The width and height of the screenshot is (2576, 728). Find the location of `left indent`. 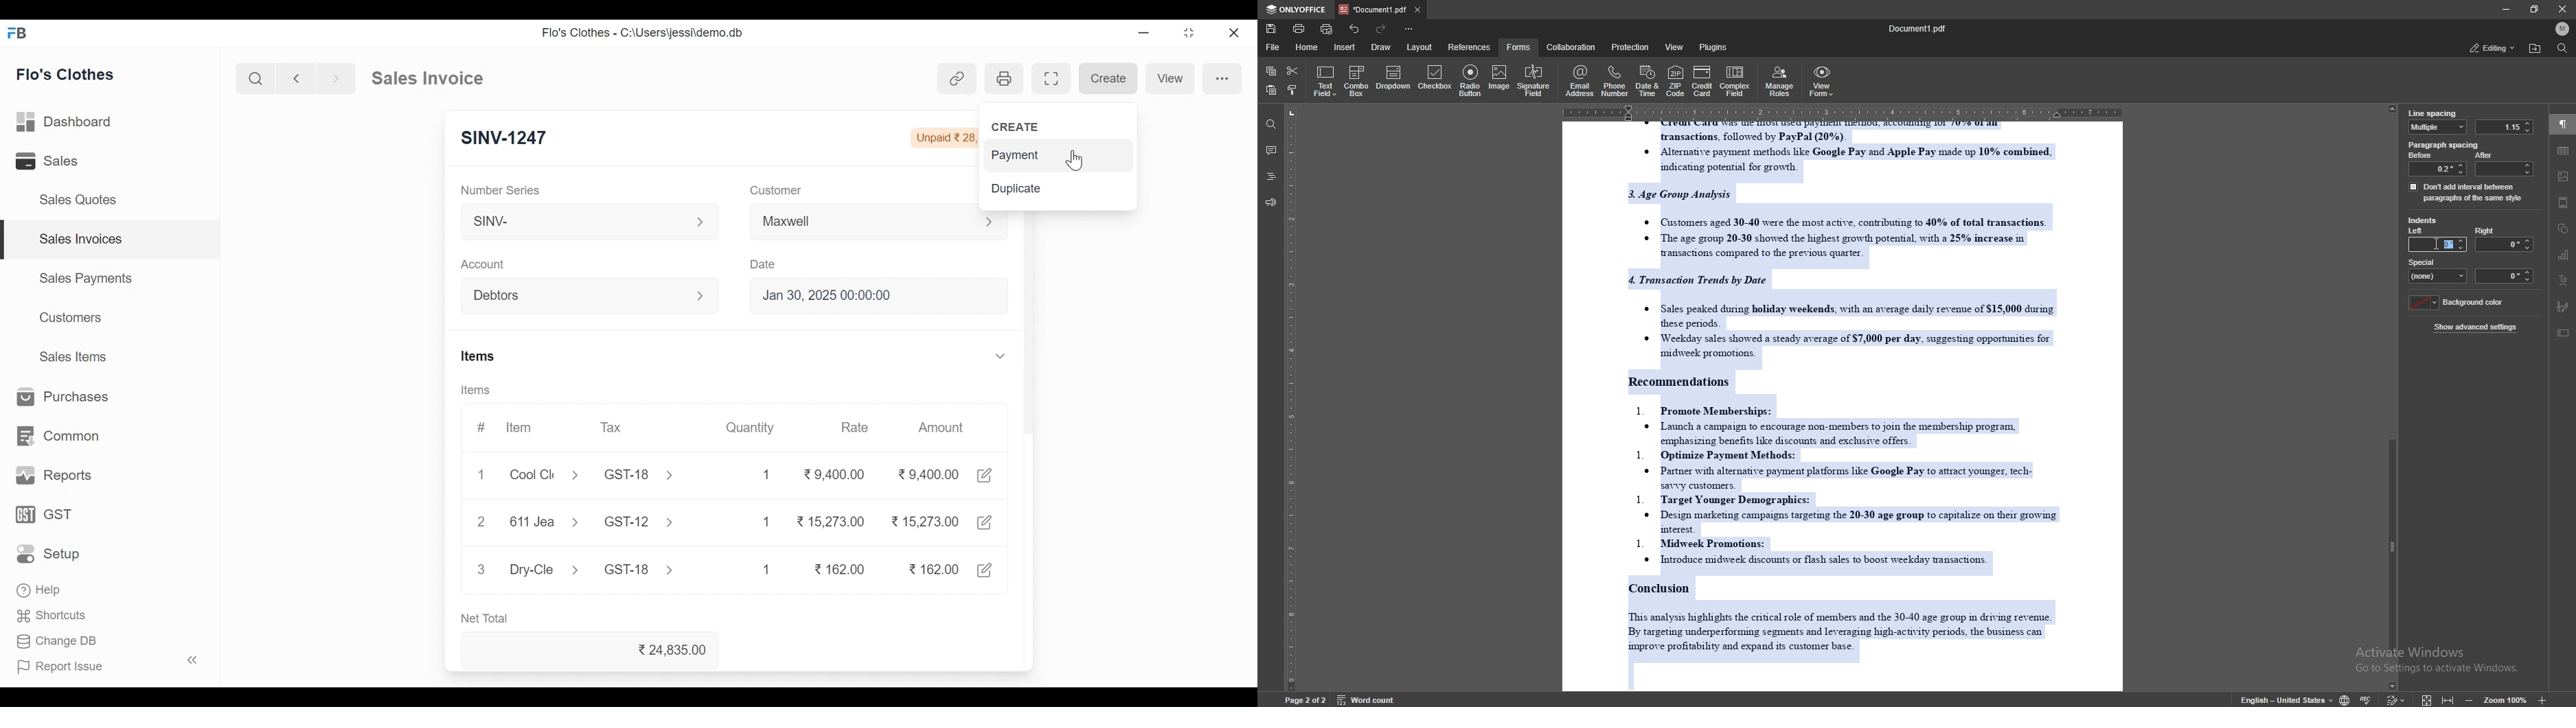

left indent is located at coordinates (2417, 232).